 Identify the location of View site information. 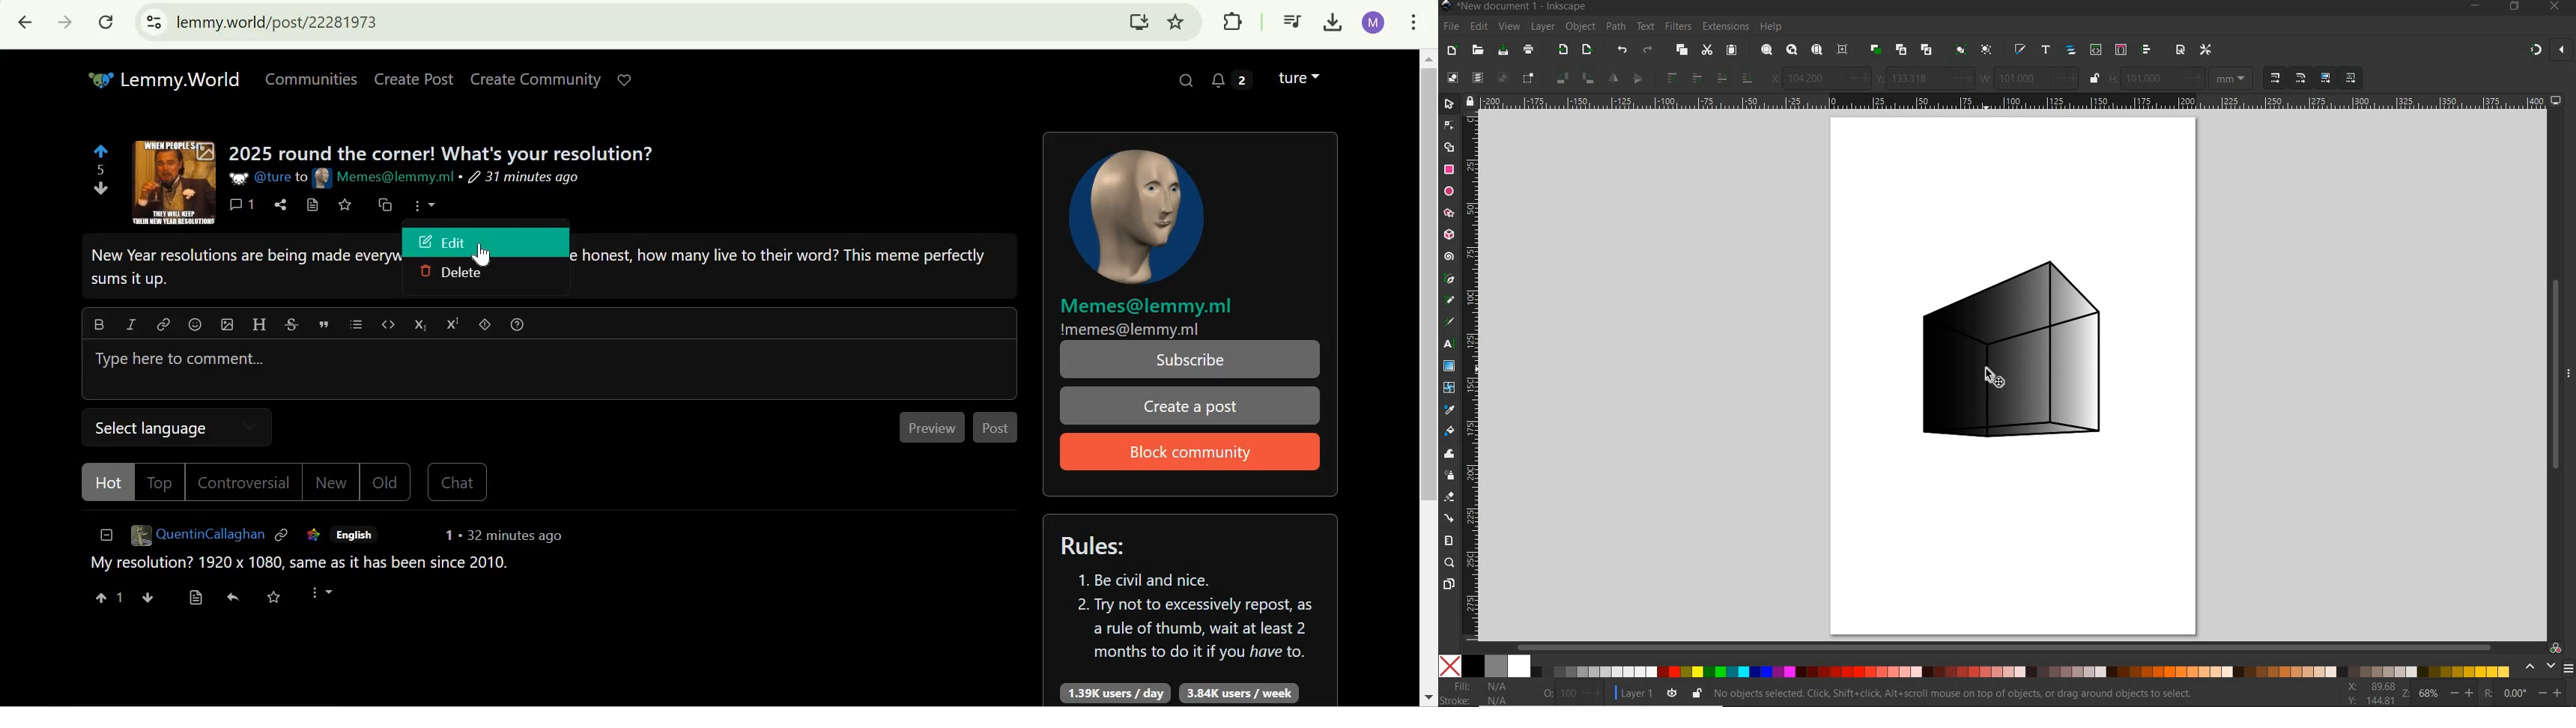
(154, 22).